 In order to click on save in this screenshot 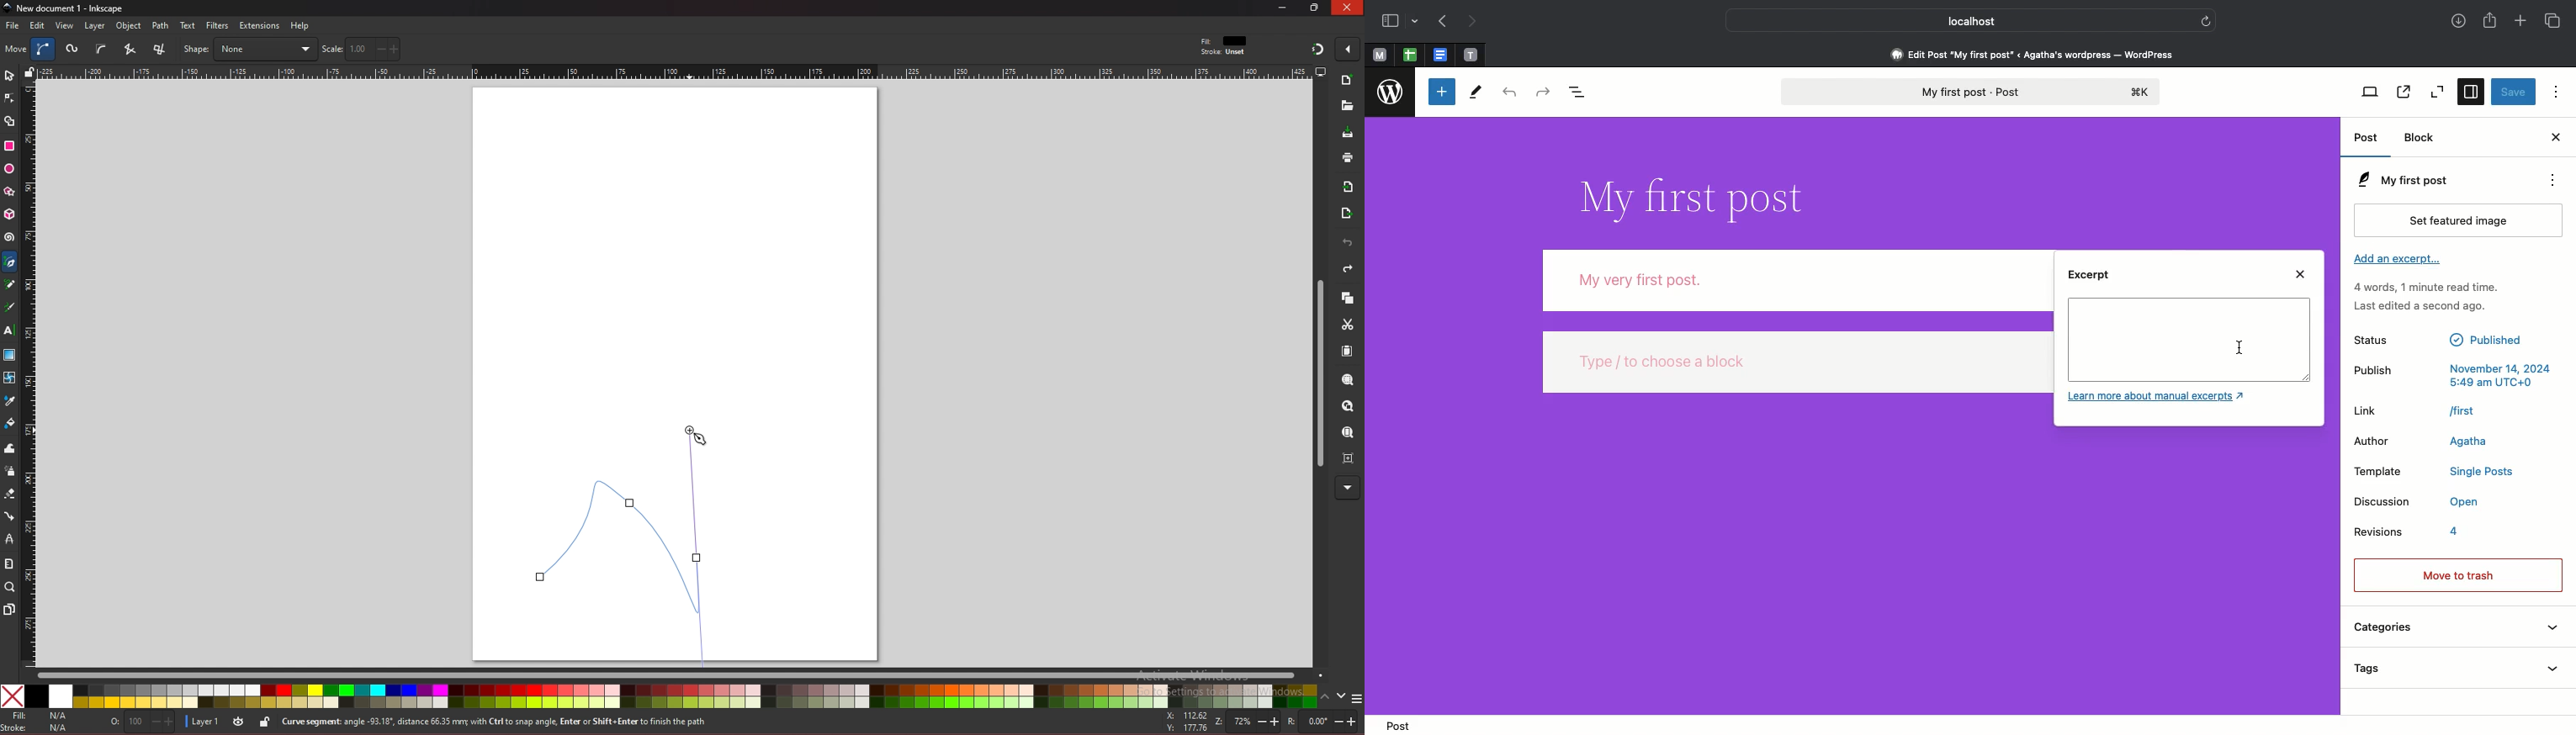, I will do `click(1349, 134)`.